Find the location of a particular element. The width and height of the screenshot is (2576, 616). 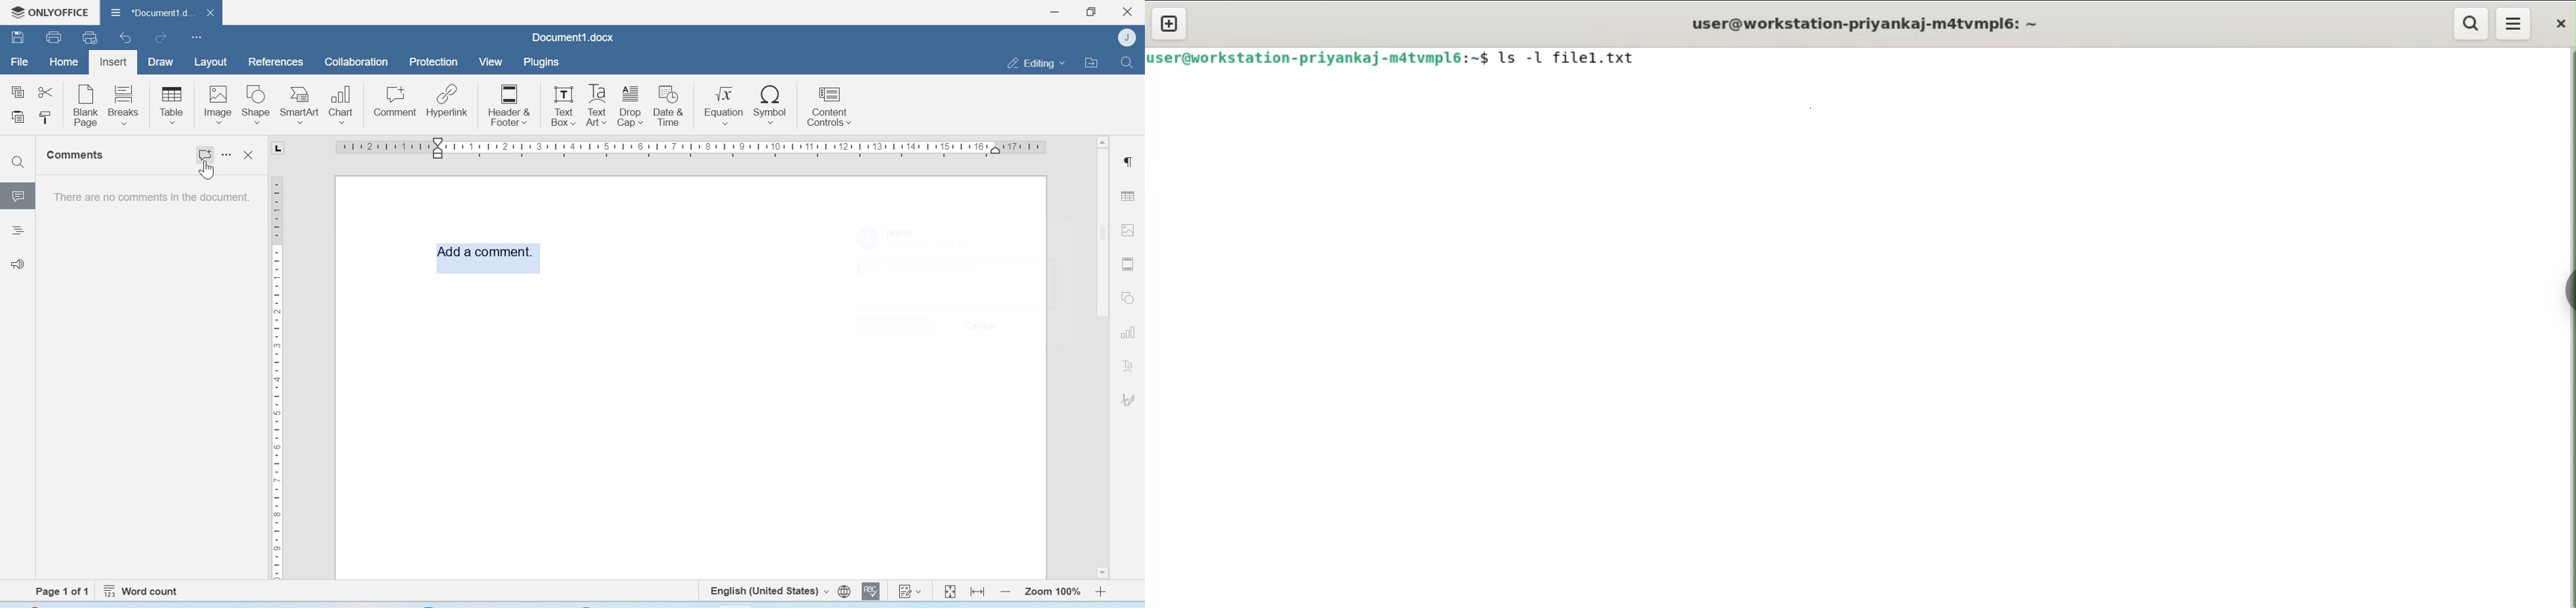

Copy style is located at coordinates (45, 118).